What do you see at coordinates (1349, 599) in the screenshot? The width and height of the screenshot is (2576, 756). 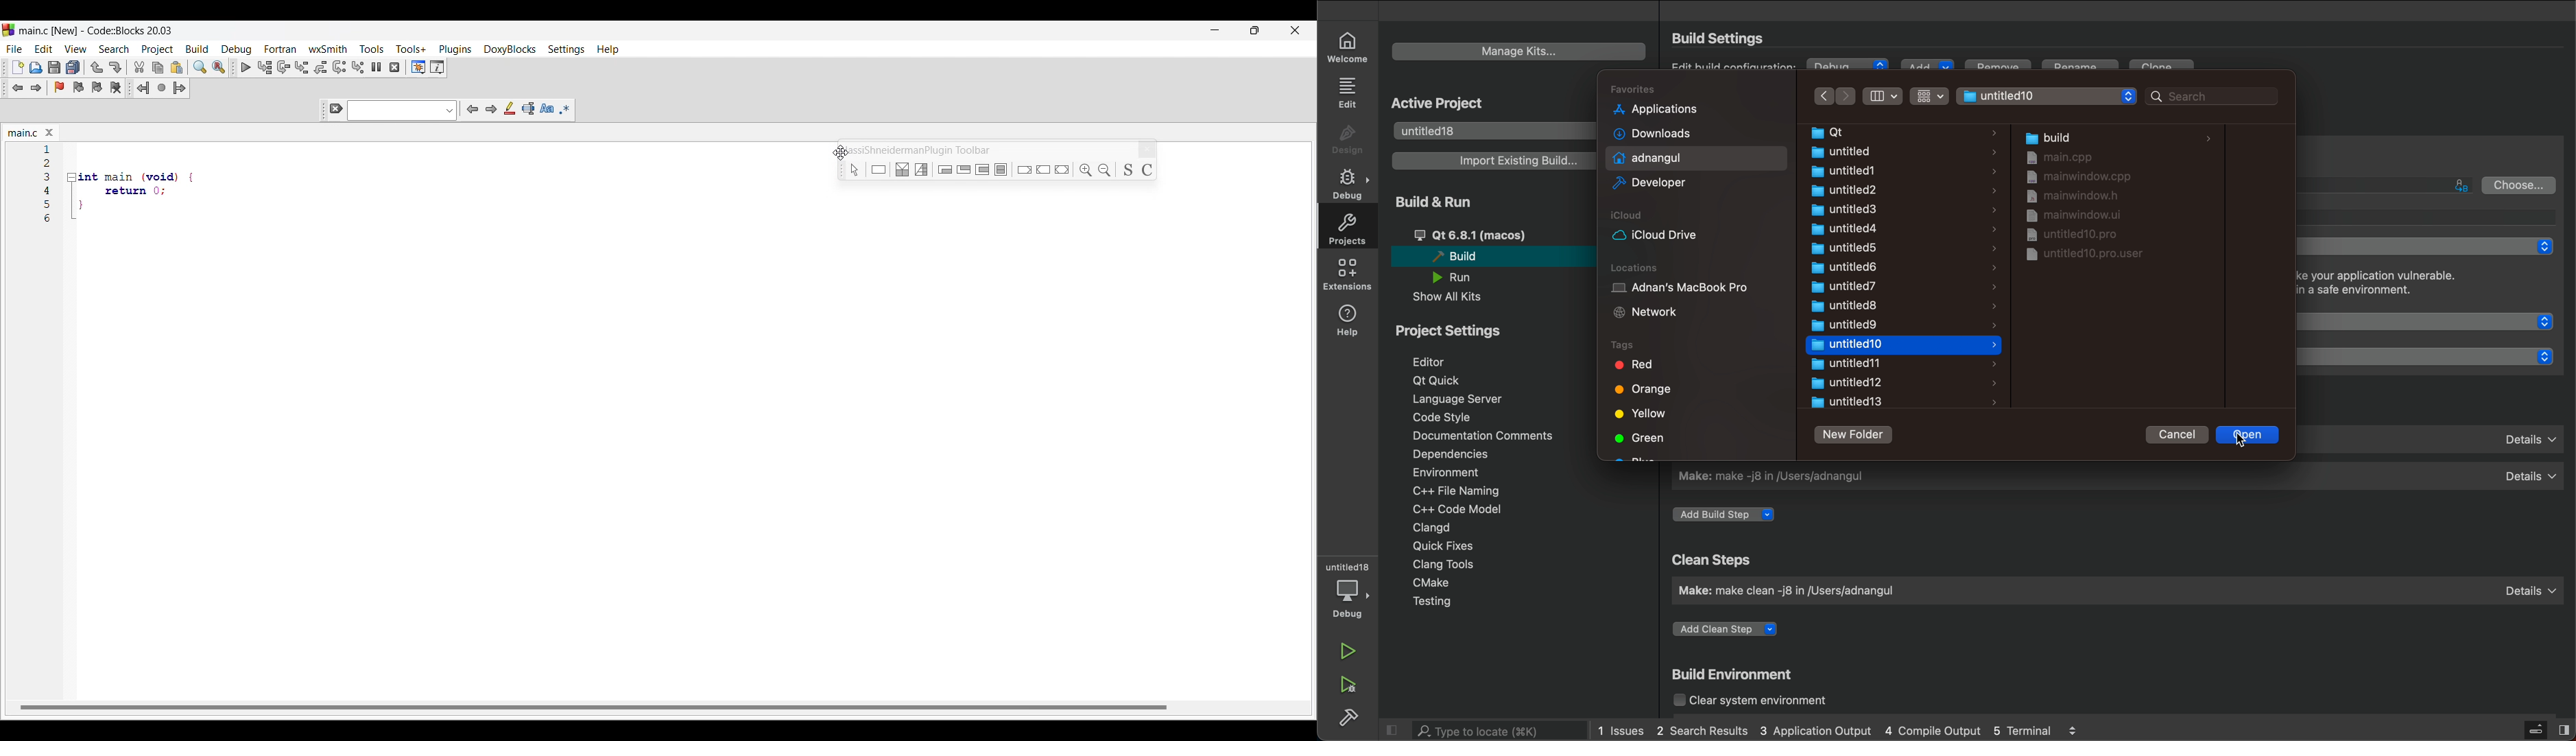 I see `debug` at bounding box center [1349, 599].